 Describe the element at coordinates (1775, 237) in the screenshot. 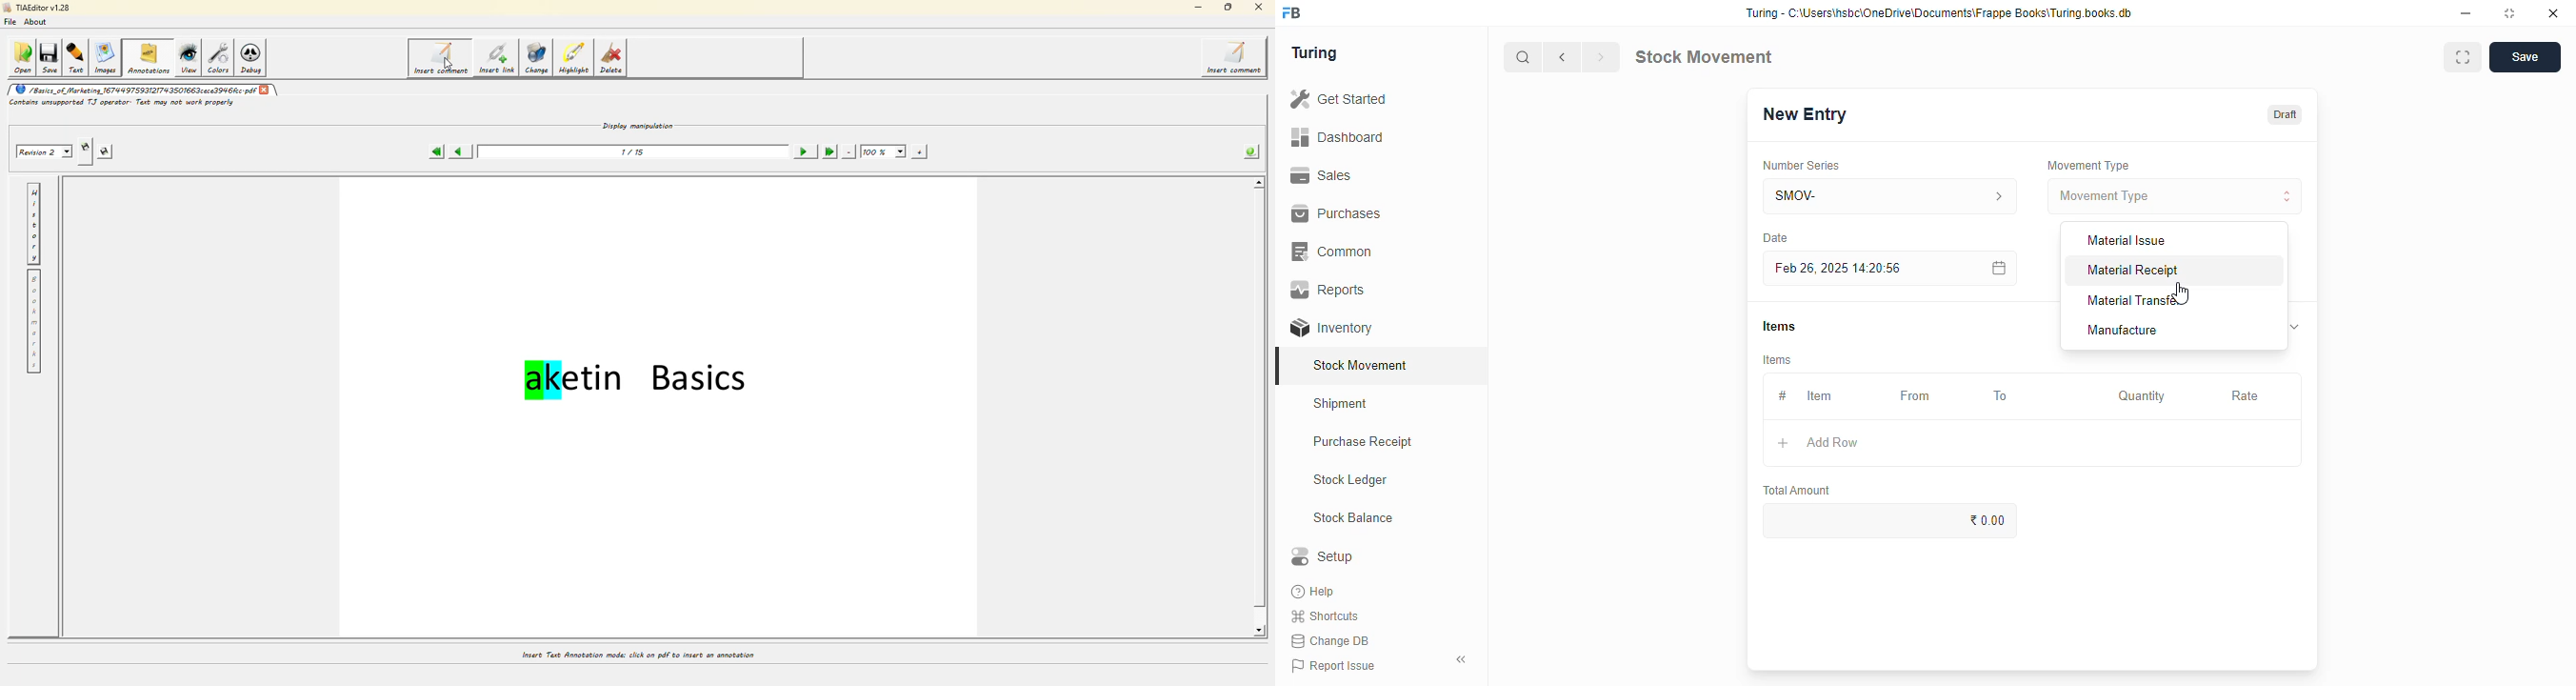

I see `Date` at that location.